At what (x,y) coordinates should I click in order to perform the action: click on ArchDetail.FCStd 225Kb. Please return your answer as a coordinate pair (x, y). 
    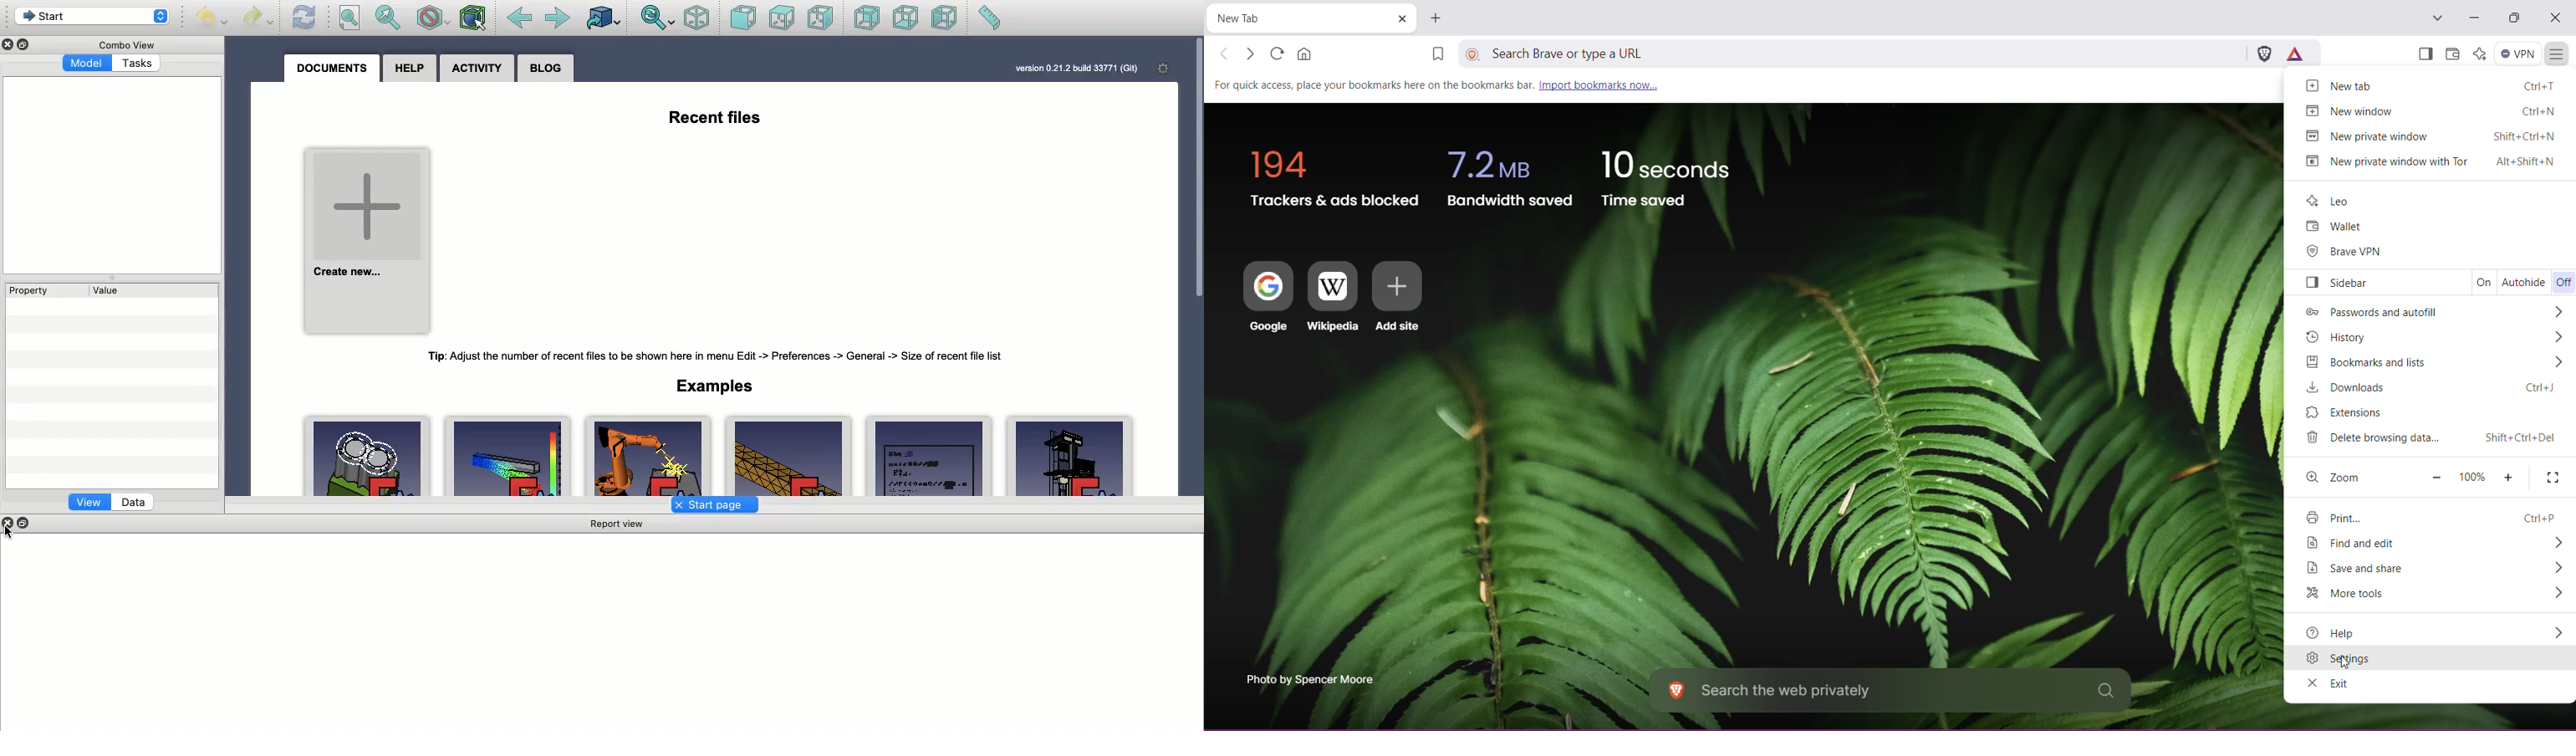
    Looking at the image, I should click on (1071, 457).